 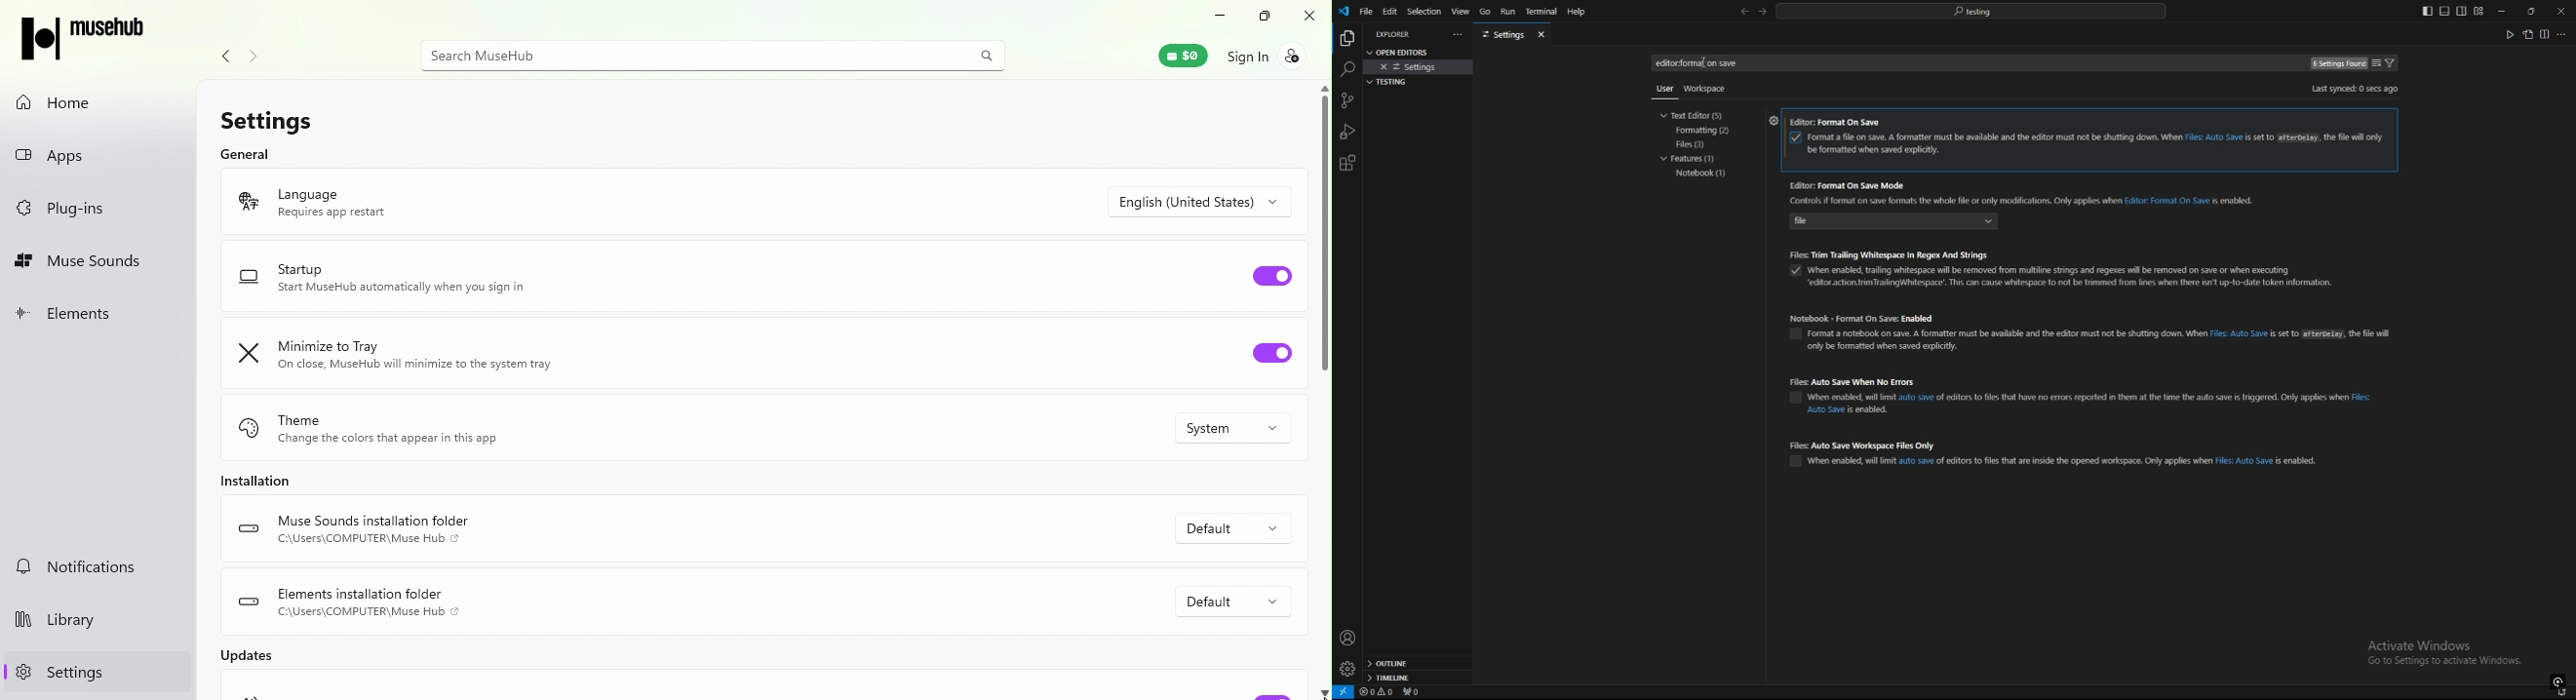 What do you see at coordinates (259, 659) in the screenshot?
I see `Updates` at bounding box center [259, 659].